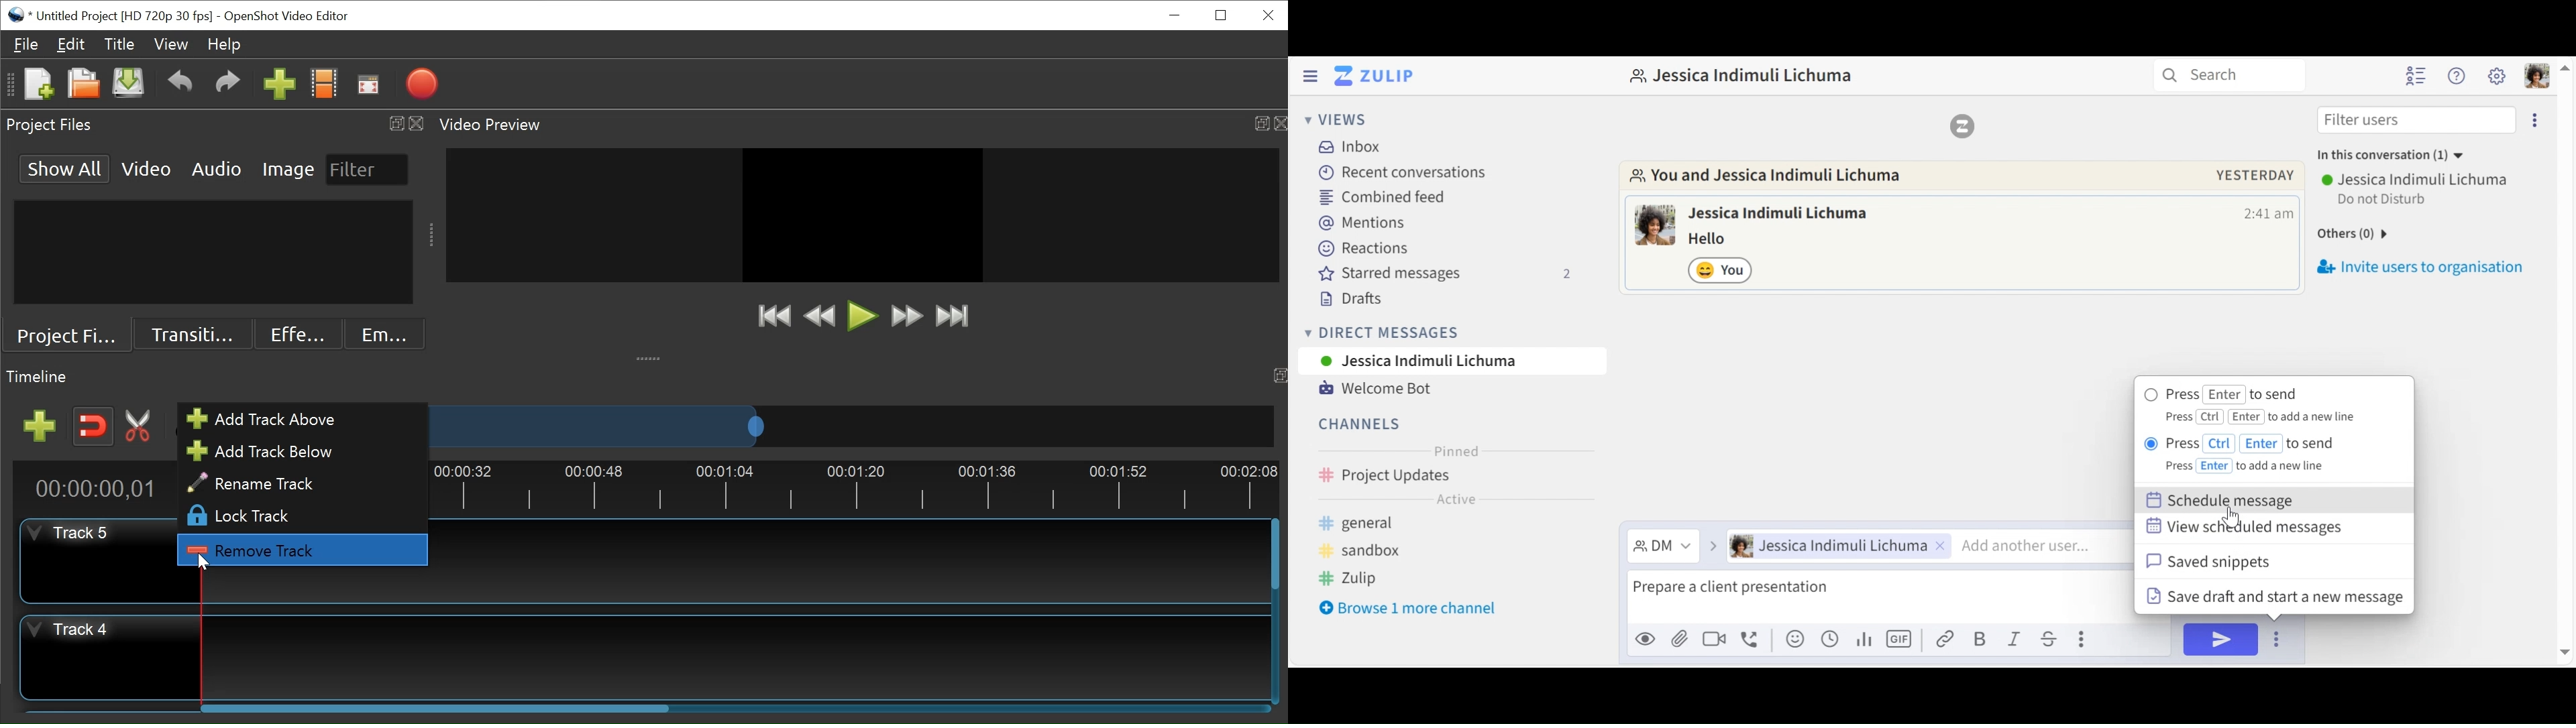  I want to click on Add another user, so click(2042, 546).